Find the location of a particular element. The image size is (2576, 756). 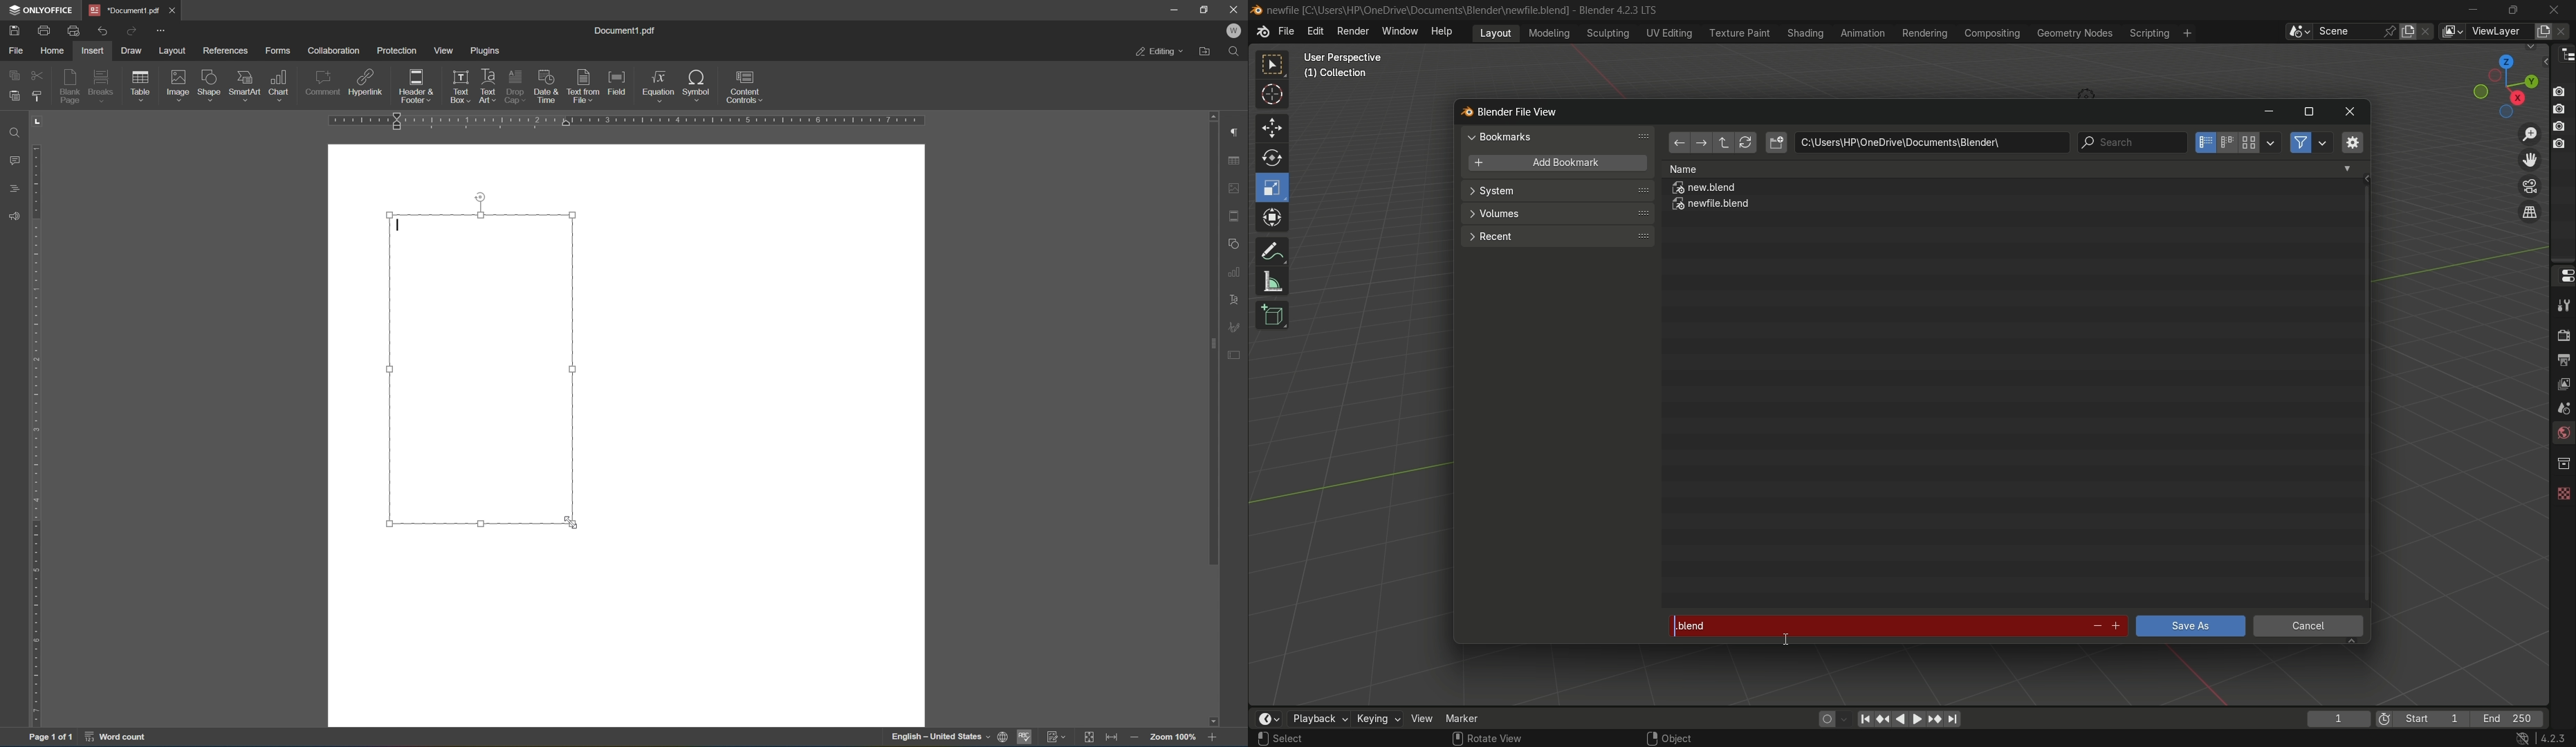

filter files is located at coordinates (2300, 142).